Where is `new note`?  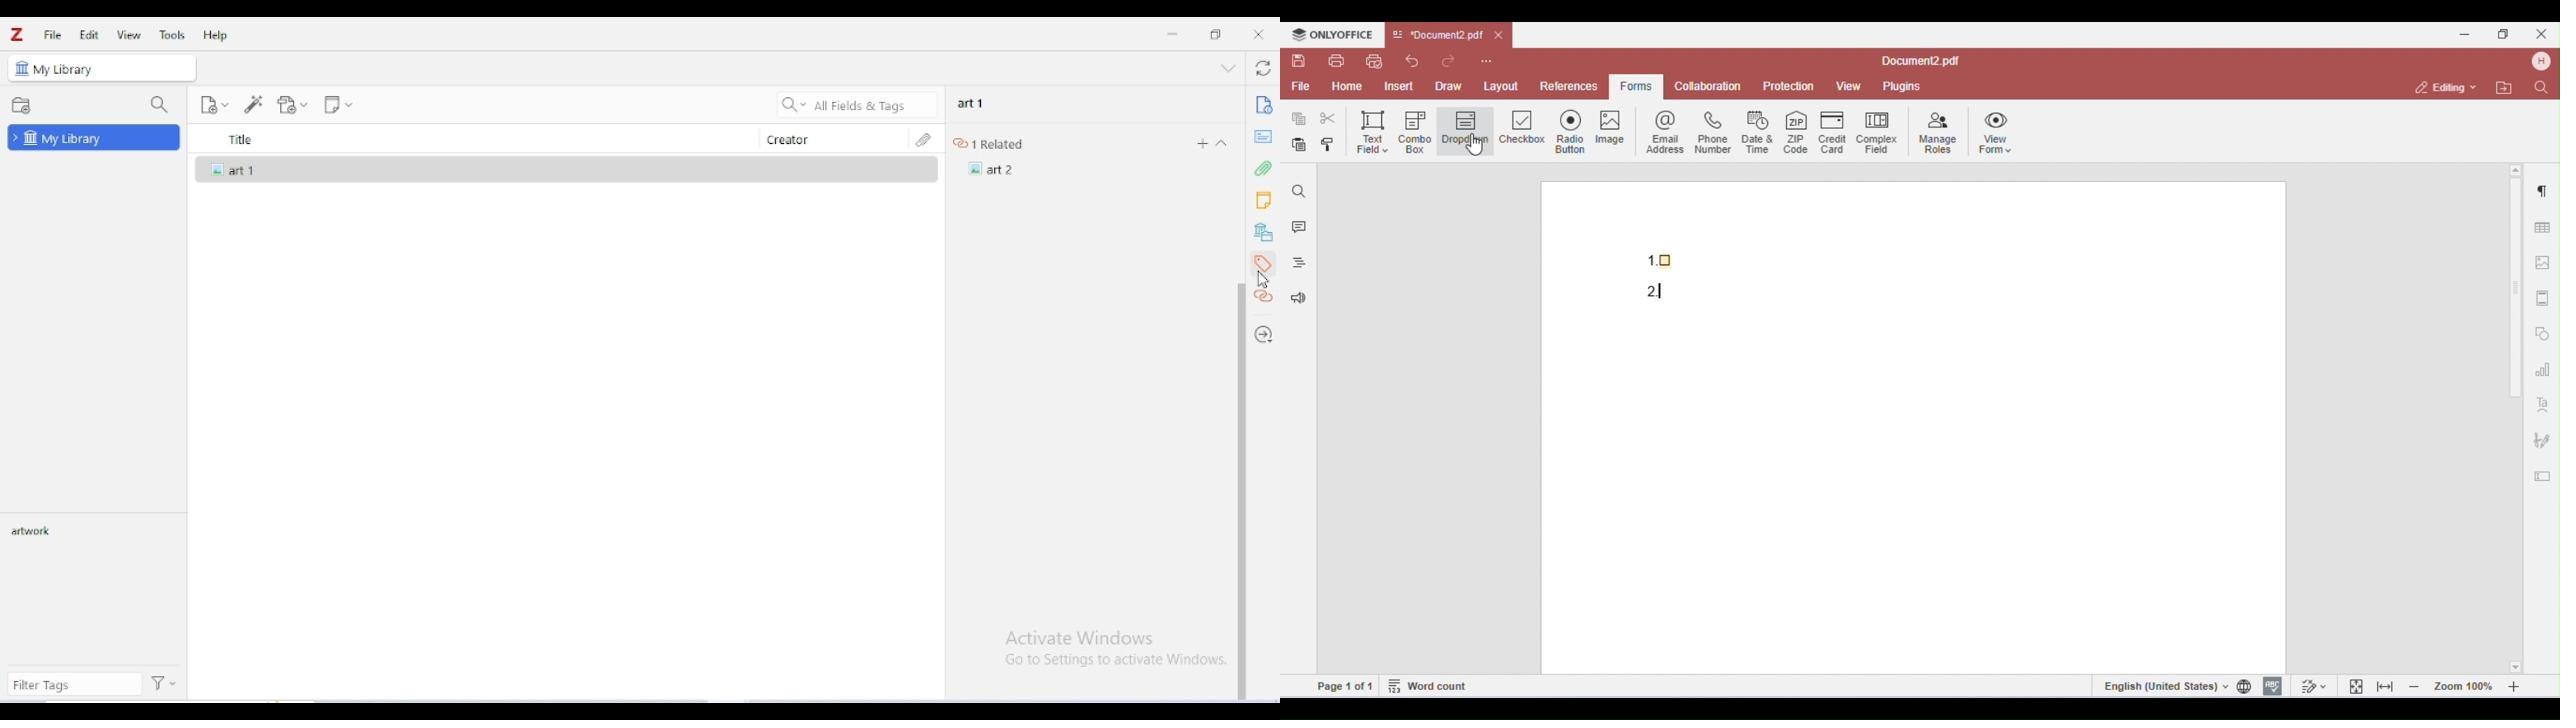 new note is located at coordinates (338, 105).